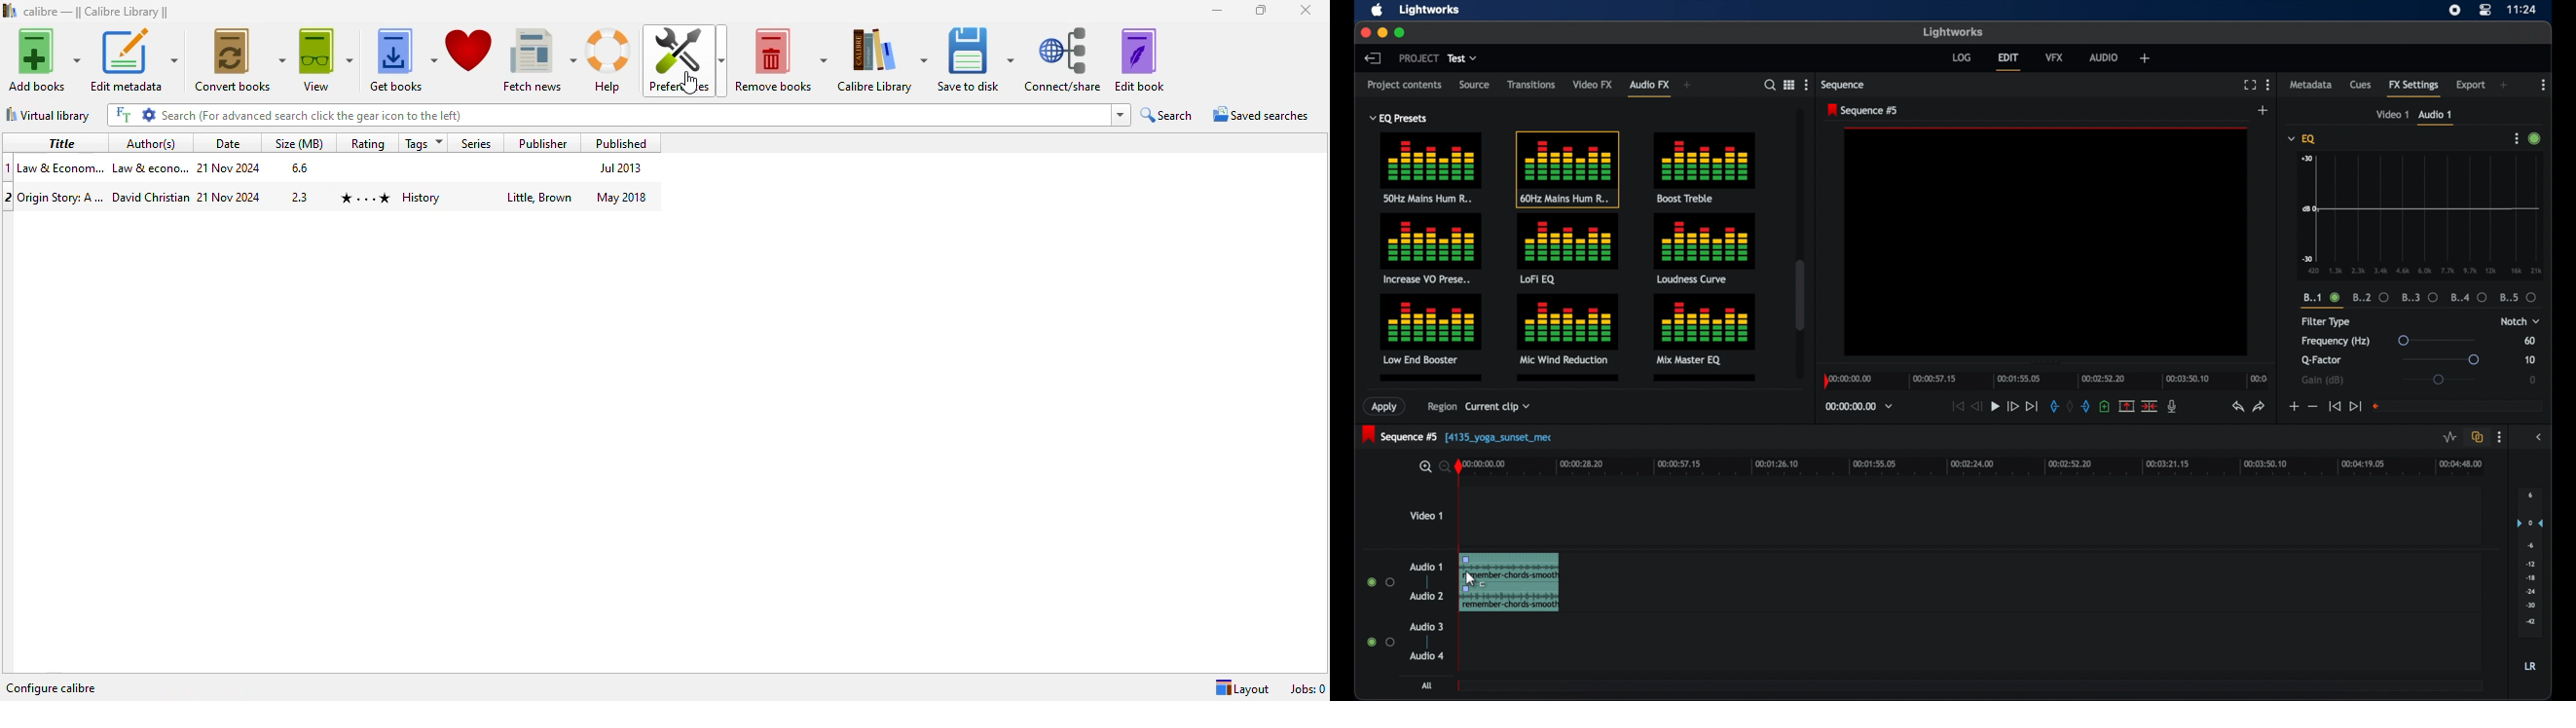 This screenshot has width=2576, height=728. I want to click on cursor, so click(1466, 581).